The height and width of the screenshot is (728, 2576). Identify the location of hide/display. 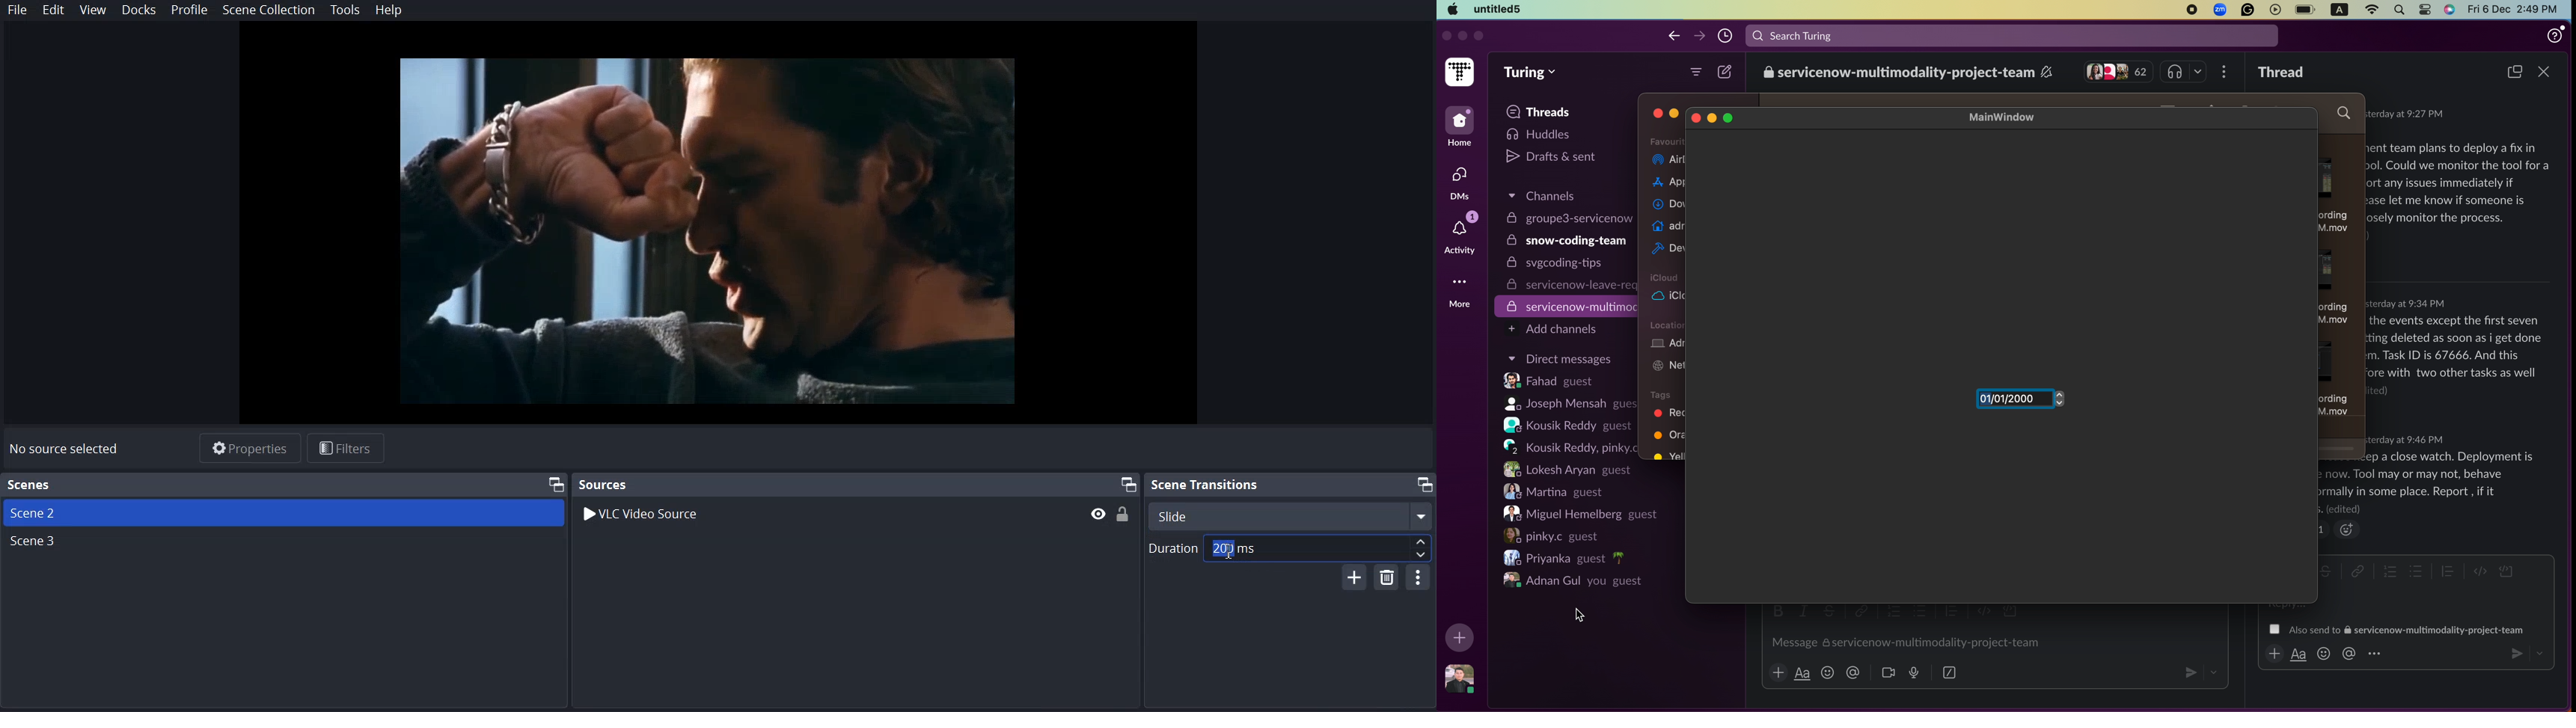
(1098, 514).